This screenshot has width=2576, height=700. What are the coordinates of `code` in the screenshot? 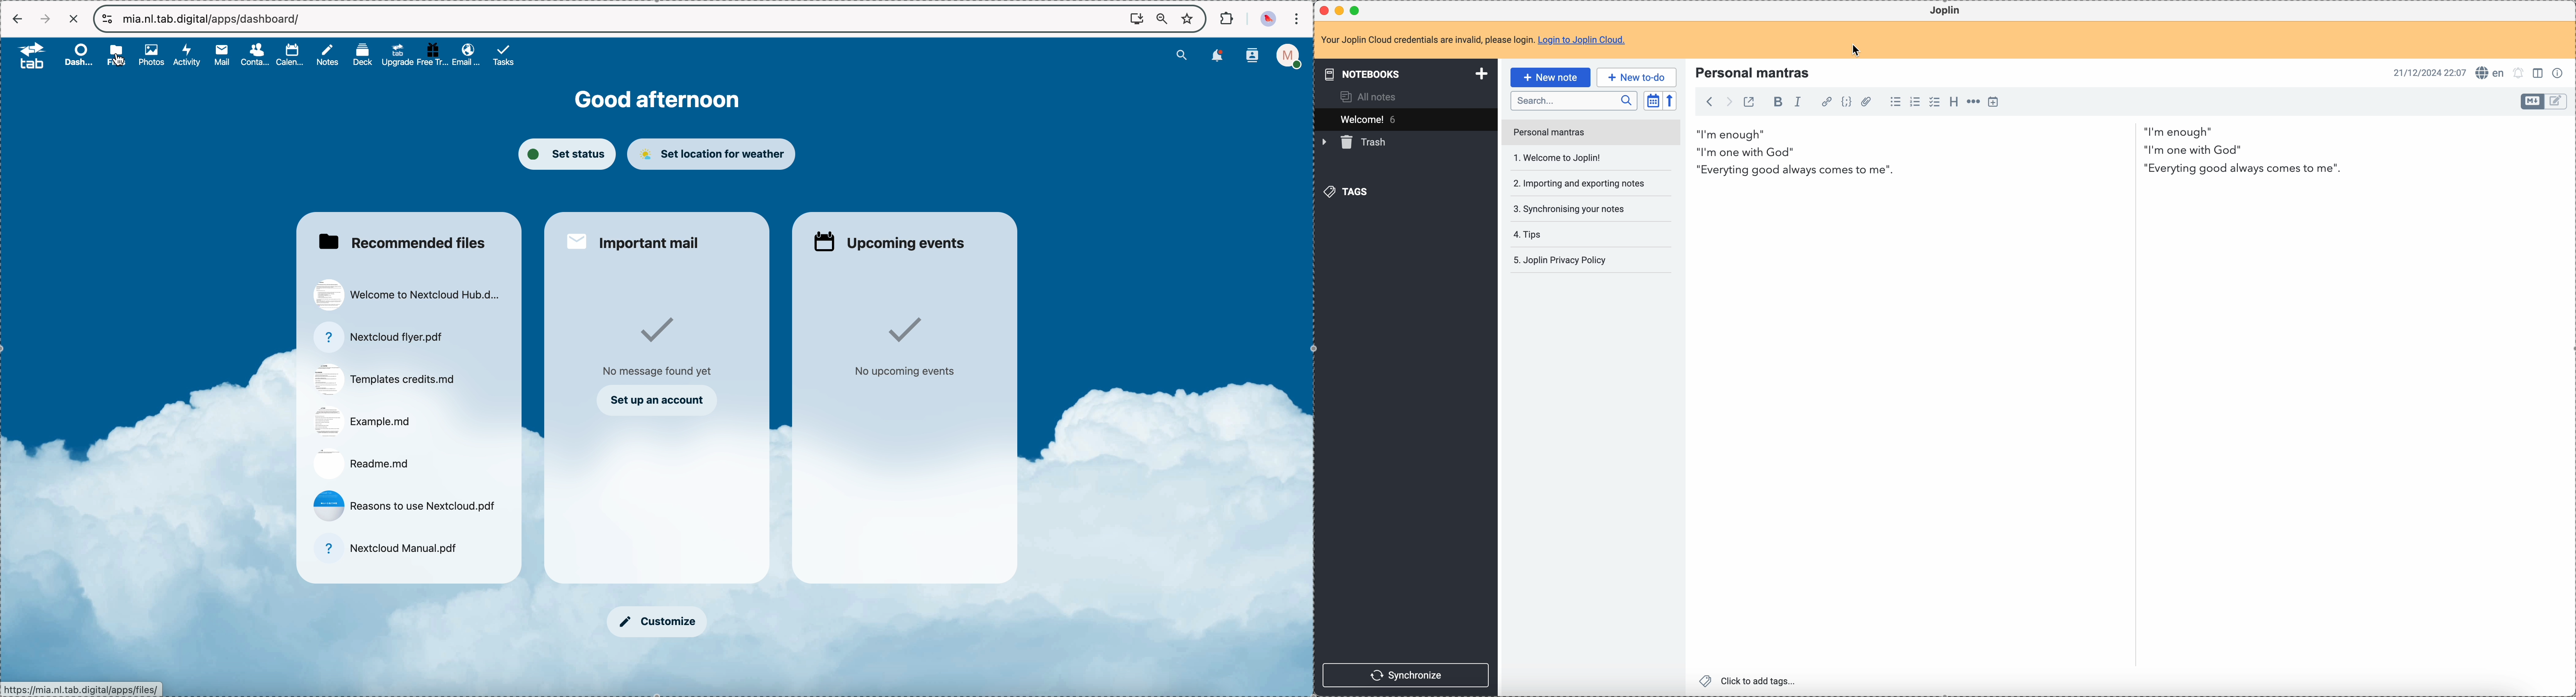 It's located at (1848, 103).